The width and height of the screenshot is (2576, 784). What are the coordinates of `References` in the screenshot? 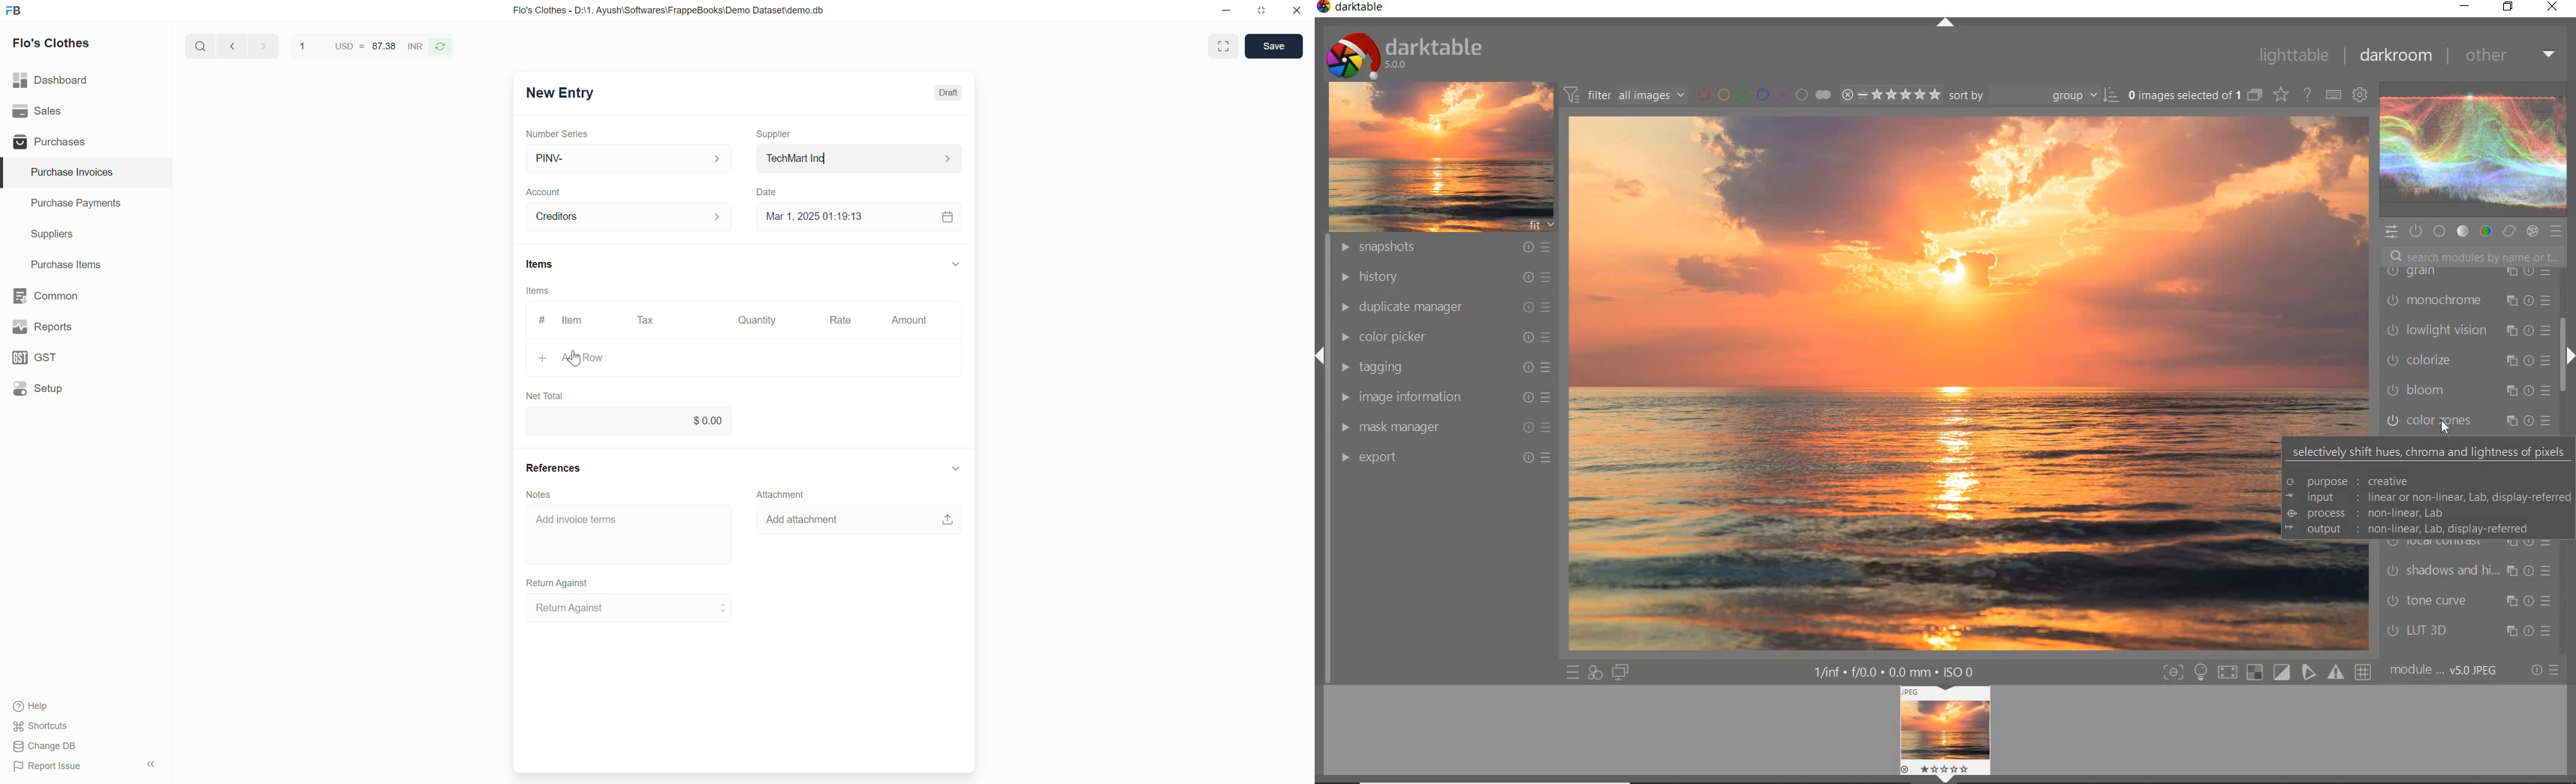 It's located at (555, 468).